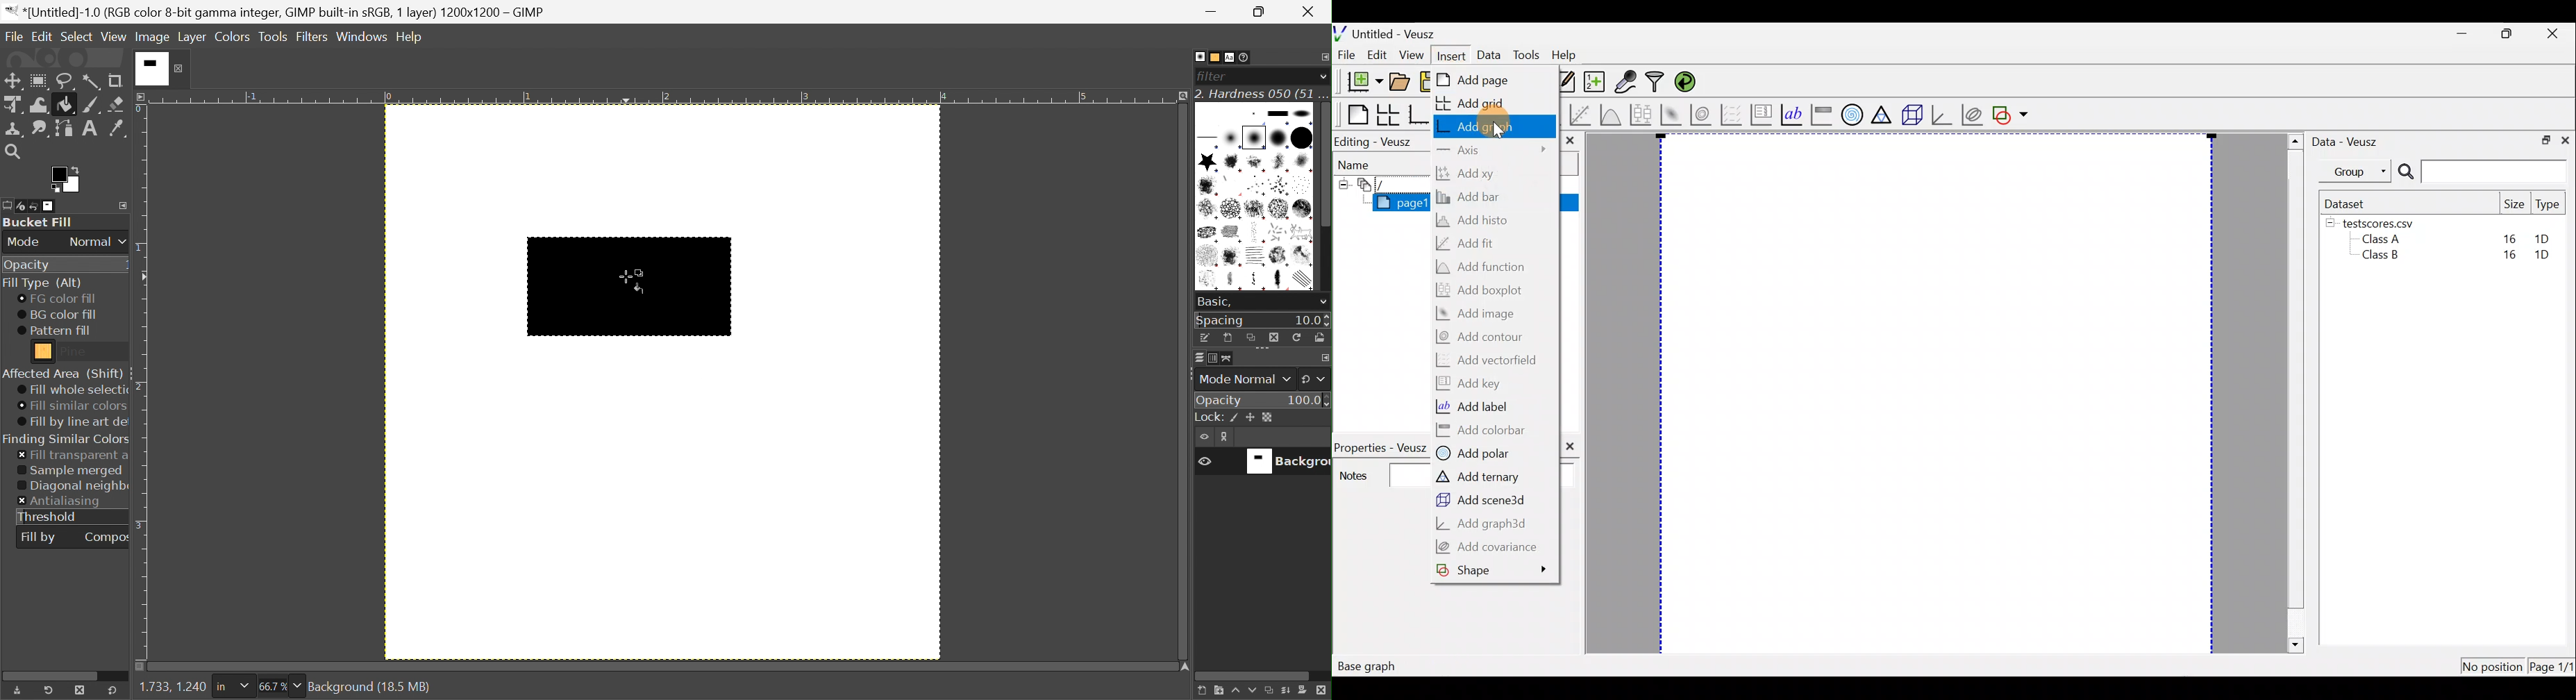  I want to click on Diagonal neighbours, so click(72, 487).